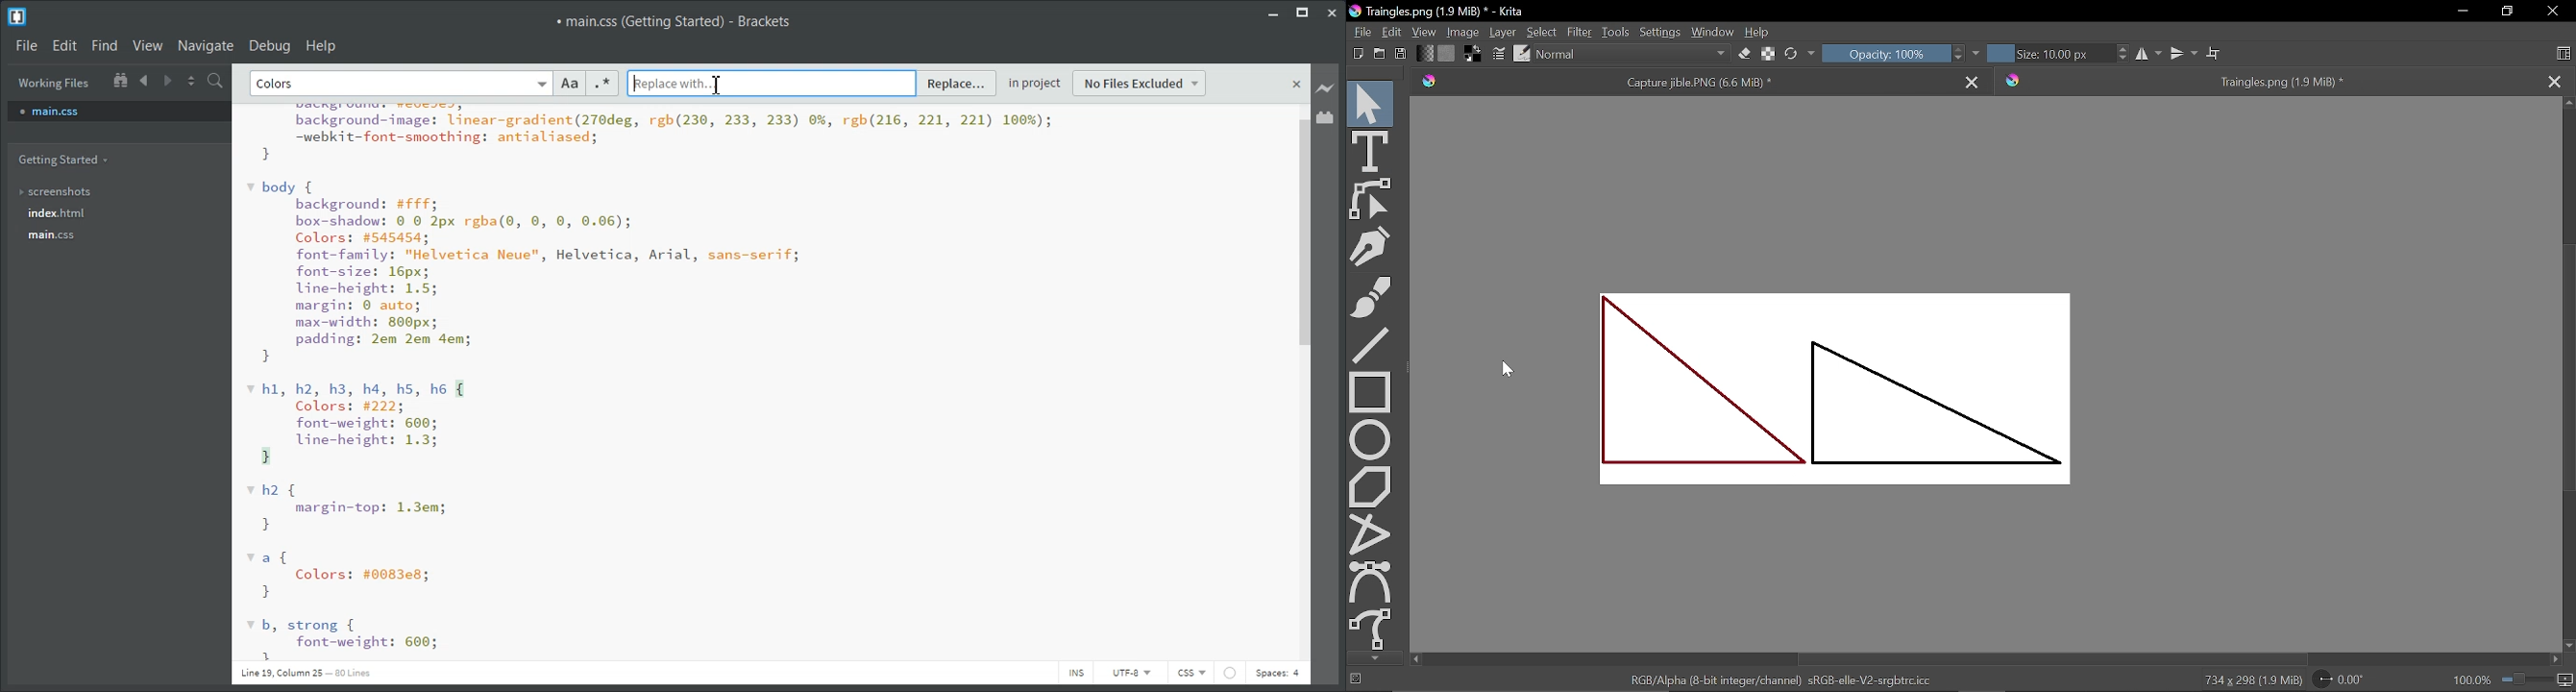 The image size is (2576, 700). I want to click on Polygon tool, so click(1373, 486).